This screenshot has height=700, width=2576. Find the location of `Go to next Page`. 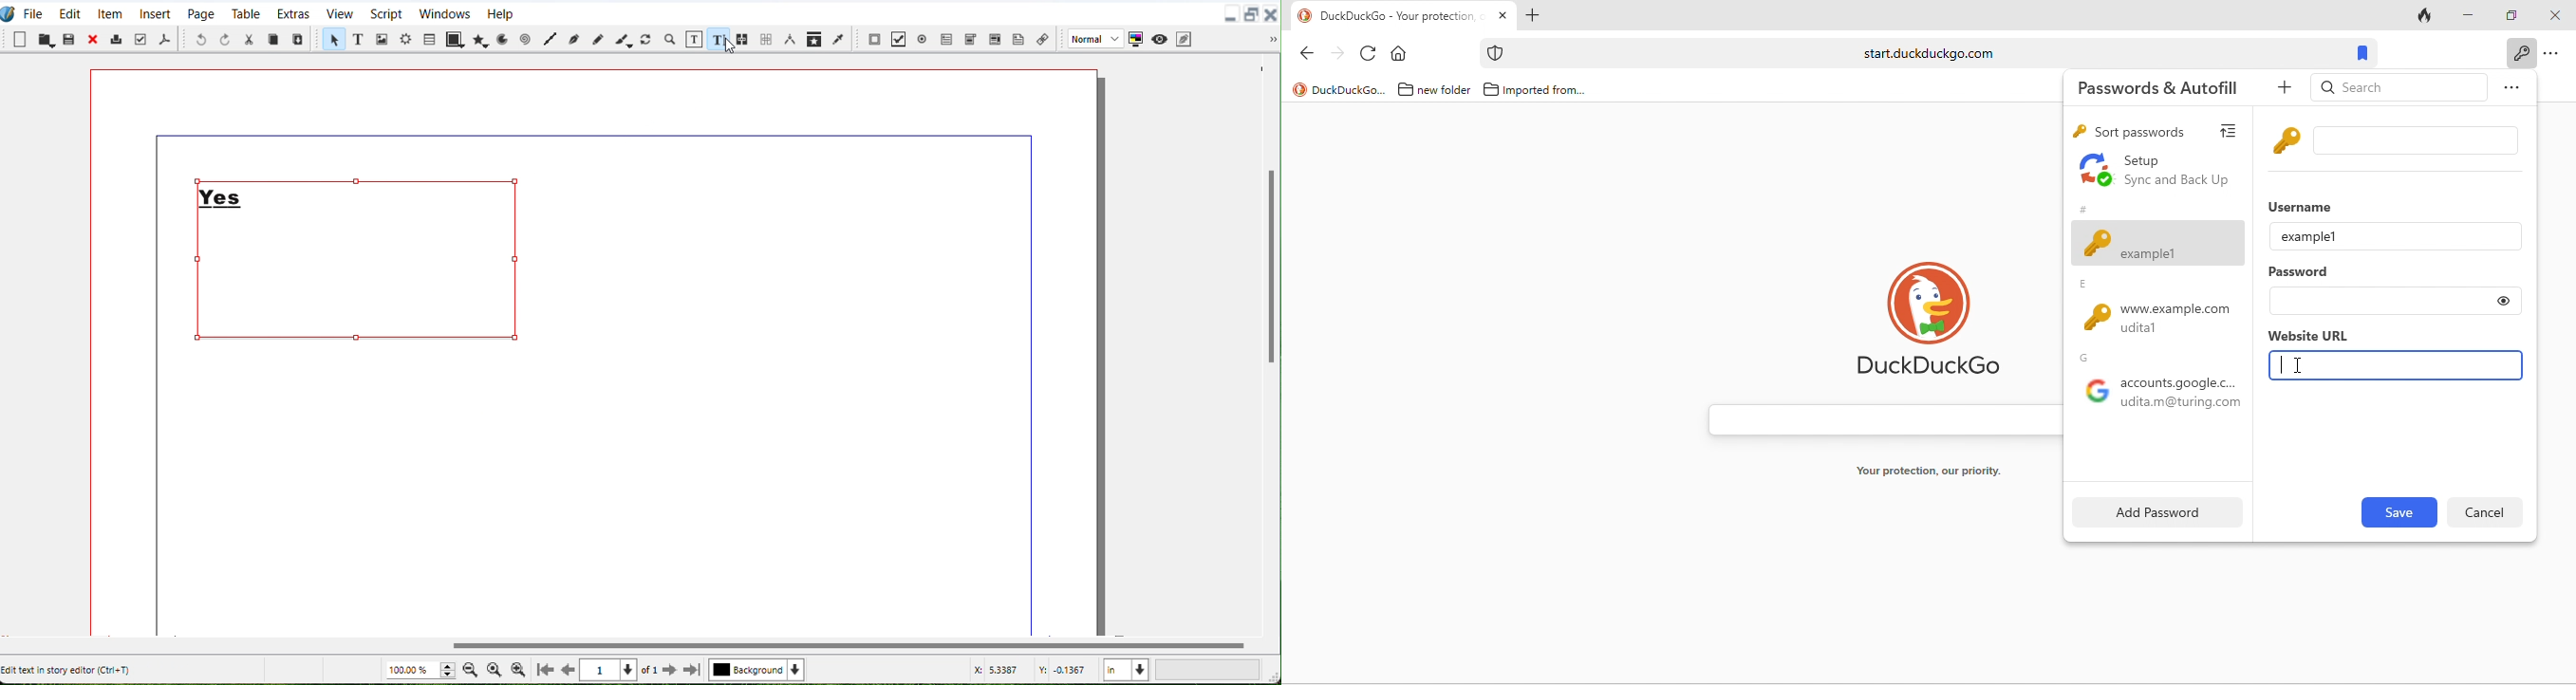

Go to next Page is located at coordinates (670, 671).